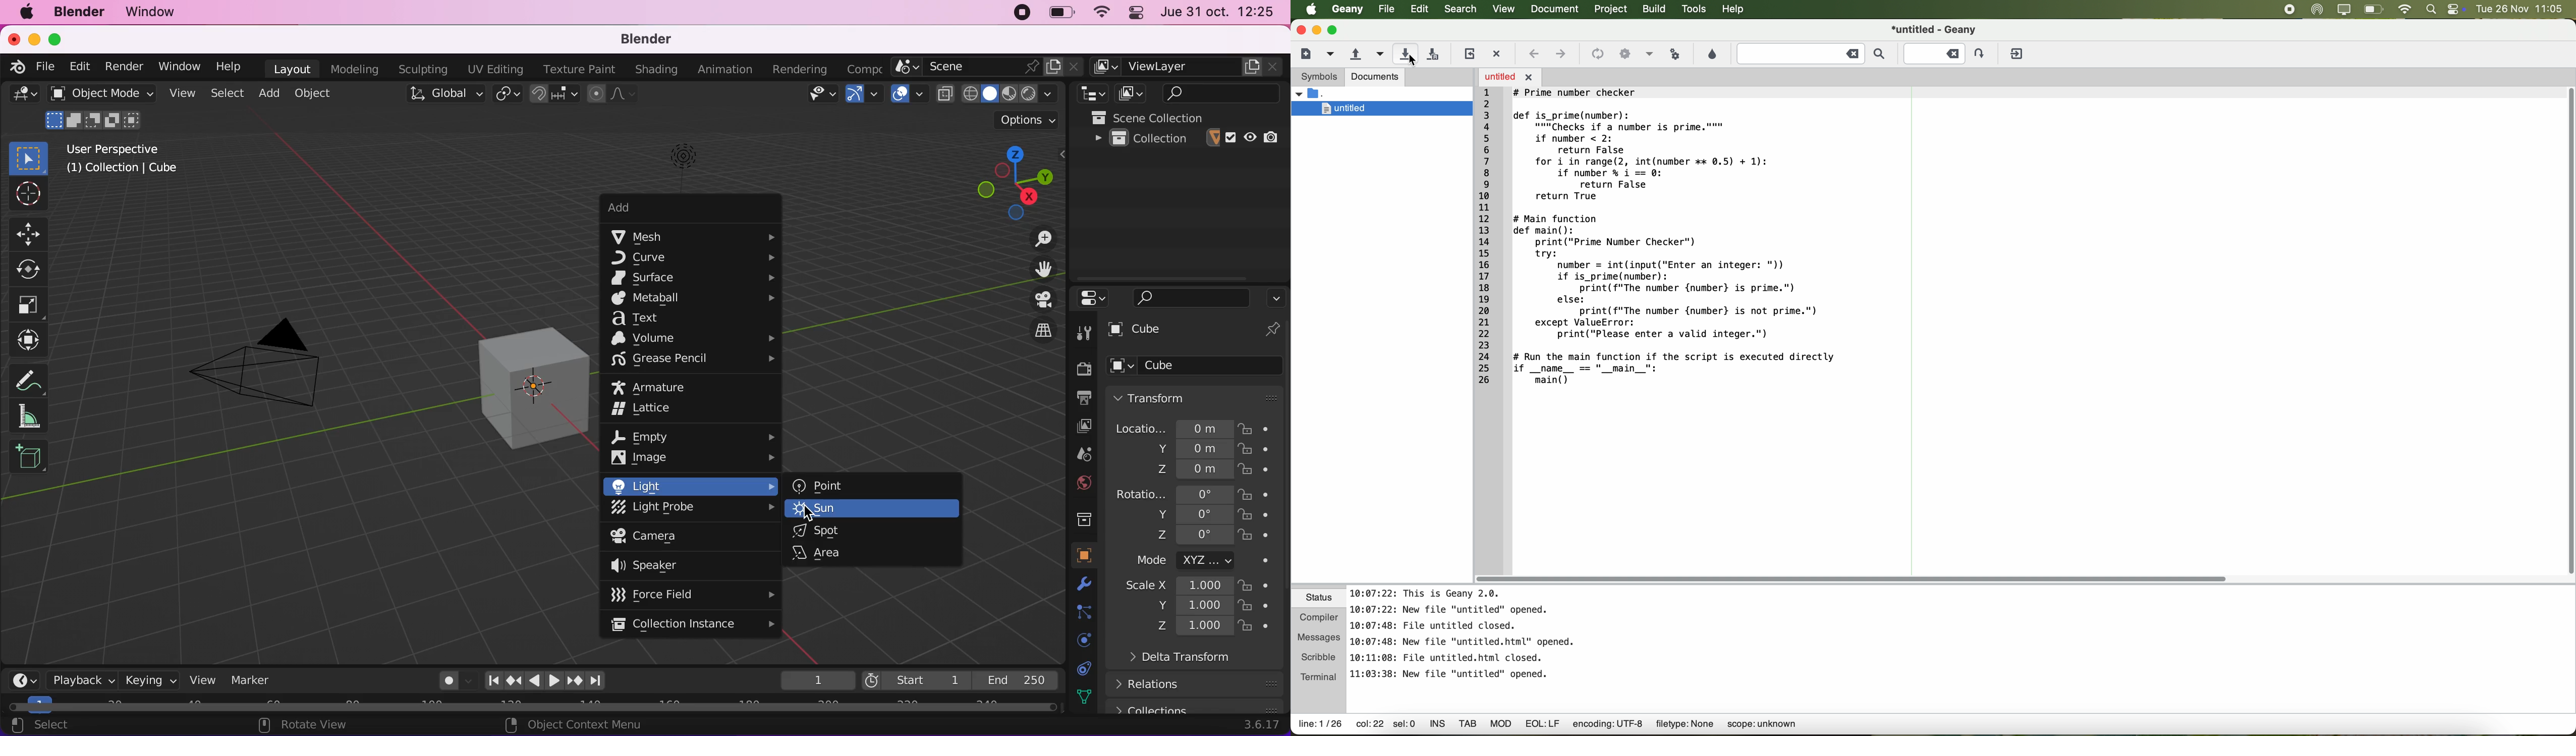  What do you see at coordinates (29, 457) in the screenshot?
I see `add cube` at bounding box center [29, 457].